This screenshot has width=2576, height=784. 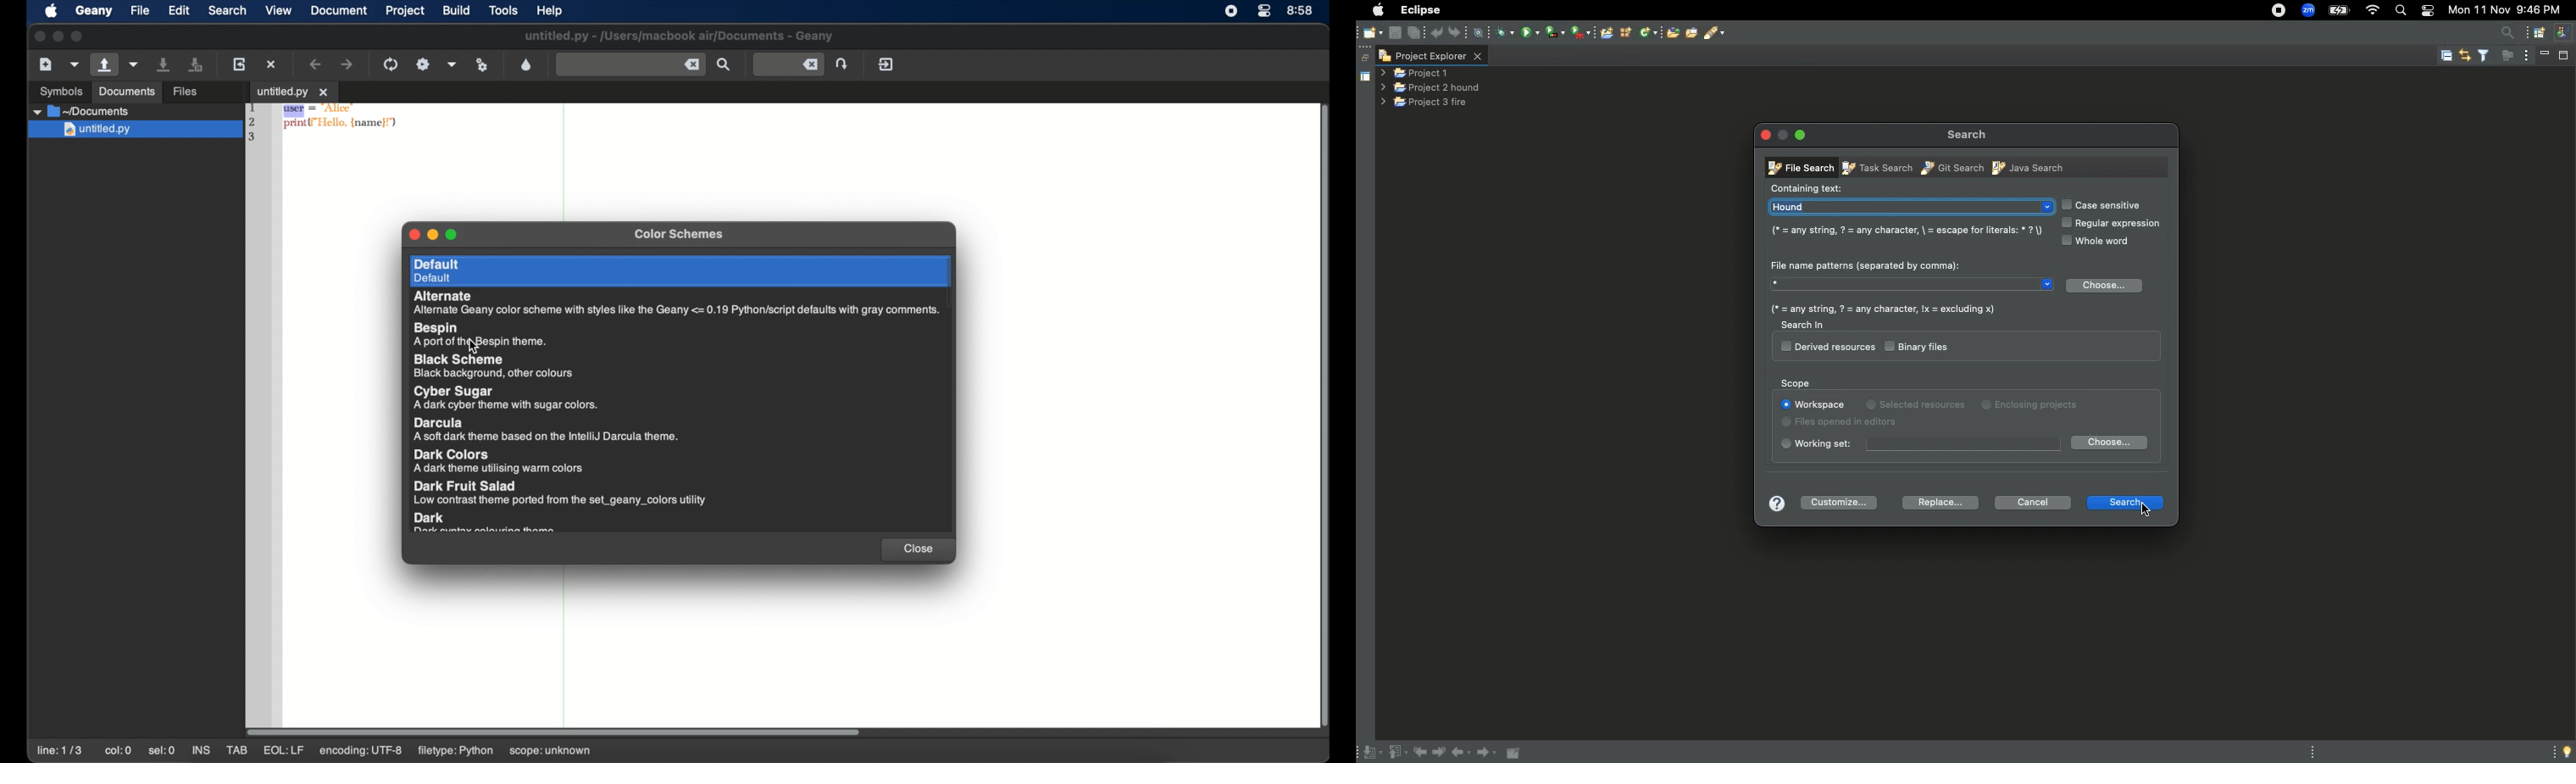 I want to click on Back, so click(x=1463, y=755).